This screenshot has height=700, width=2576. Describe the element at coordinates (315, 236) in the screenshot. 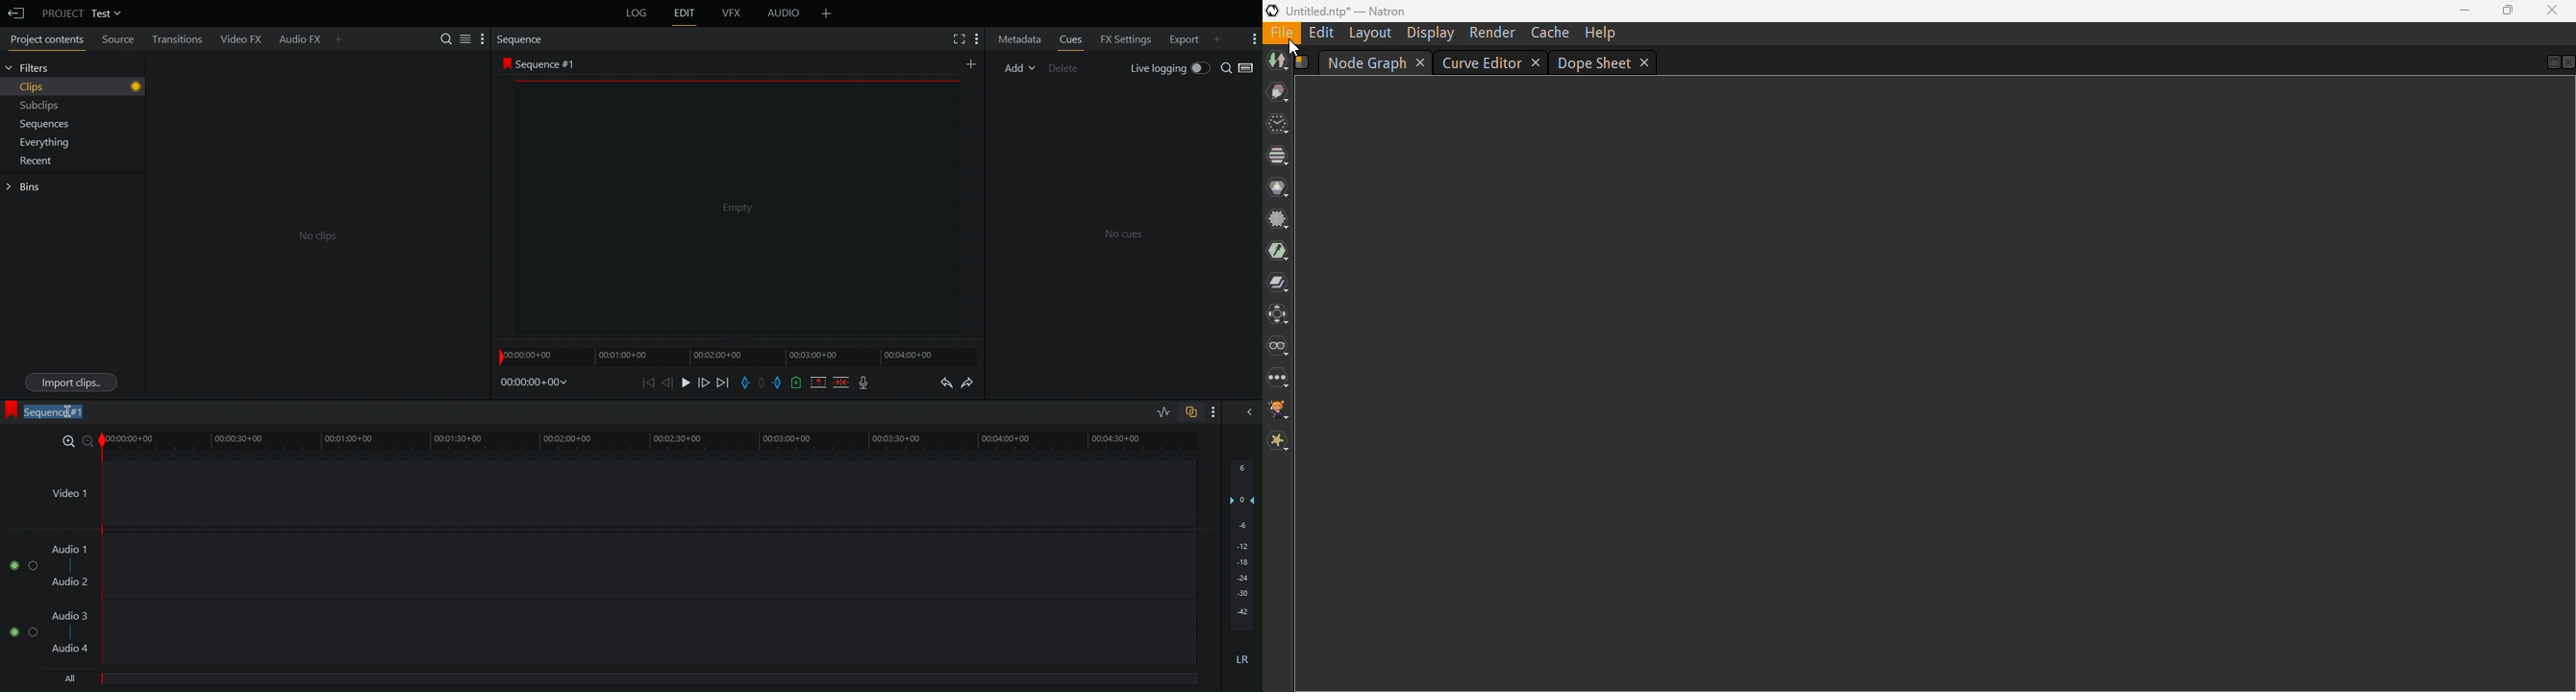

I see `Co Clips` at that location.